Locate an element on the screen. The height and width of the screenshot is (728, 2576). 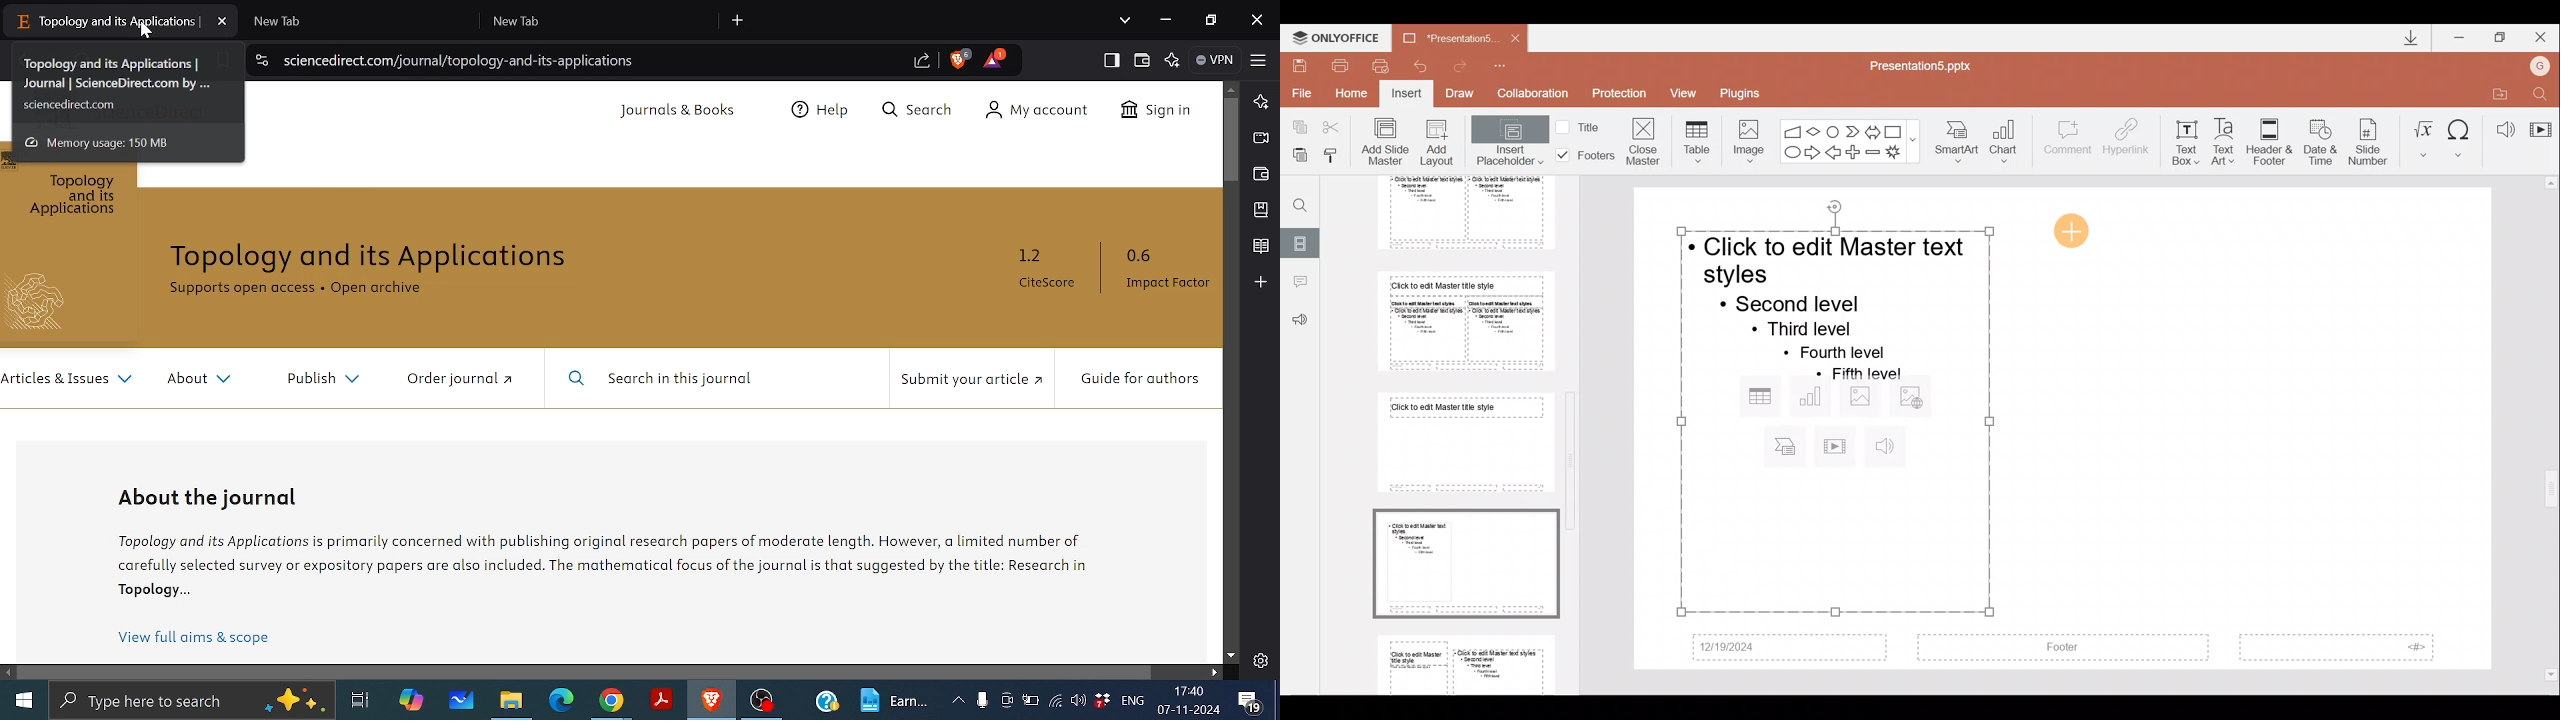
Feedback & support is located at coordinates (1300, 321).